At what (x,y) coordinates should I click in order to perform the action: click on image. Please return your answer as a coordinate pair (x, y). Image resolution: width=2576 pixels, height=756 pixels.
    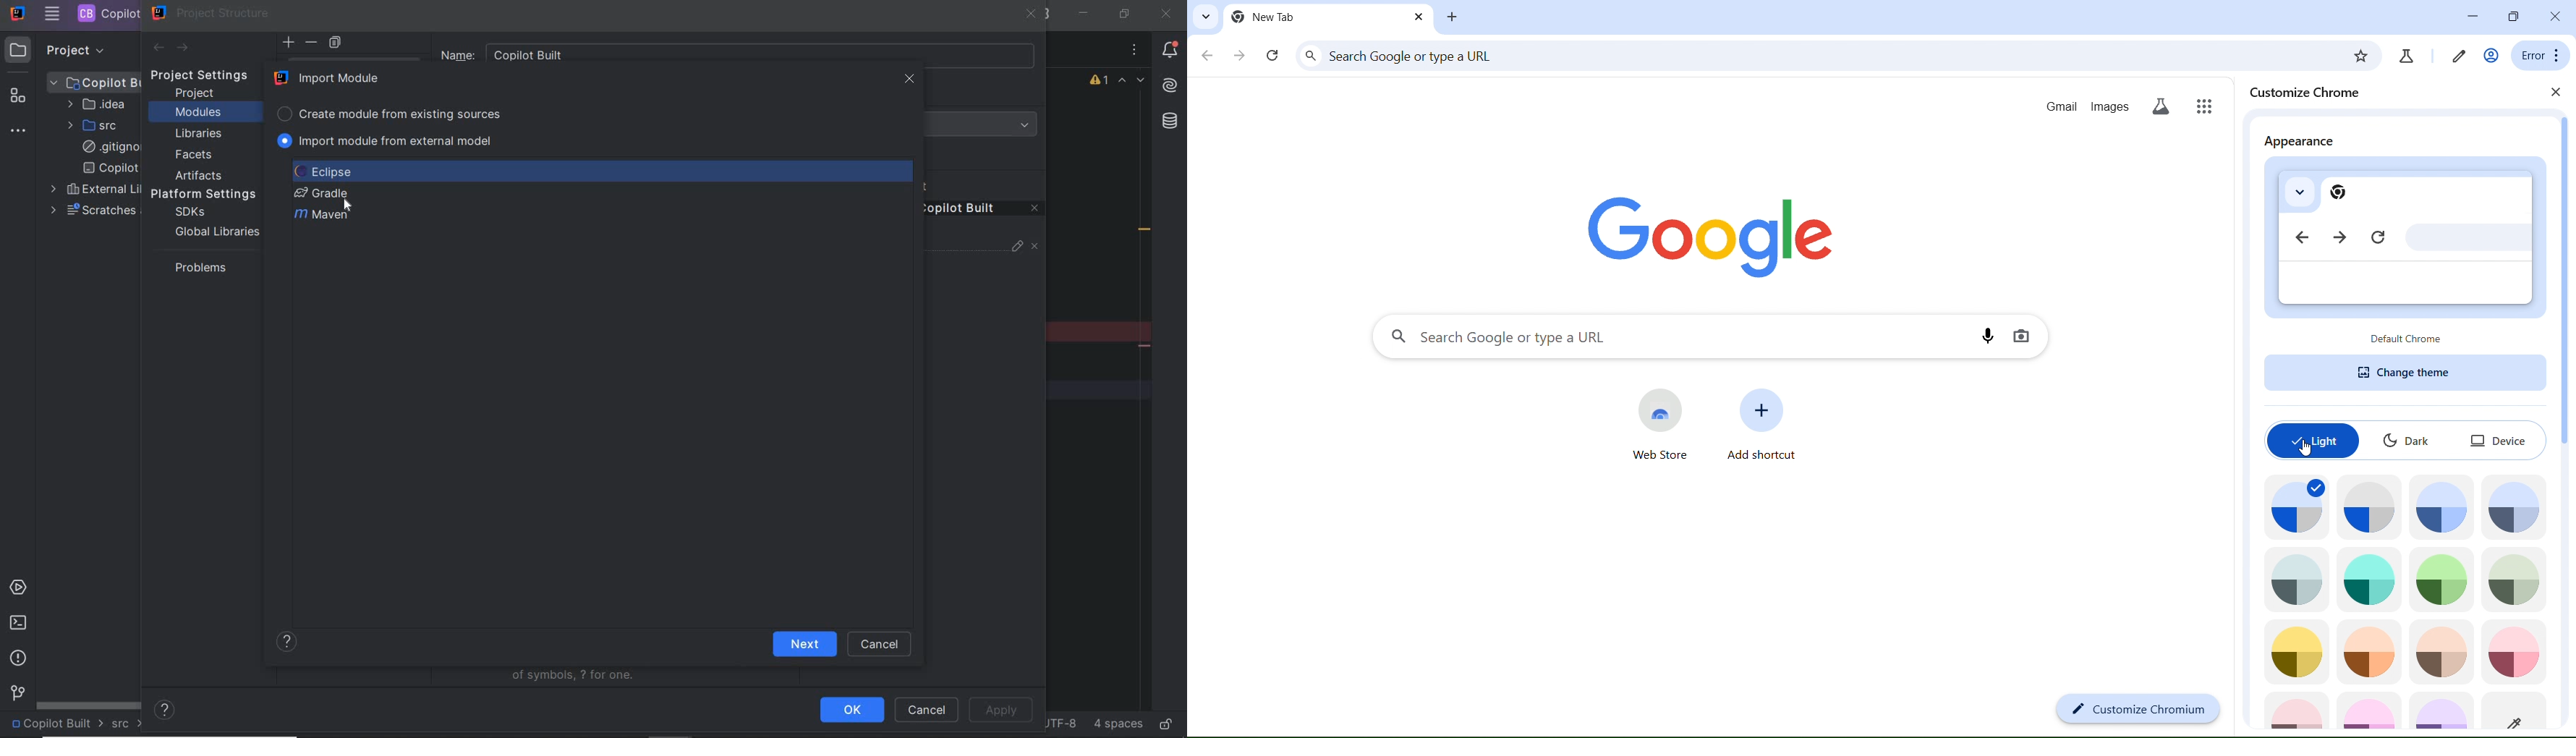
    Looking at the image, I should click on (2515, 580).